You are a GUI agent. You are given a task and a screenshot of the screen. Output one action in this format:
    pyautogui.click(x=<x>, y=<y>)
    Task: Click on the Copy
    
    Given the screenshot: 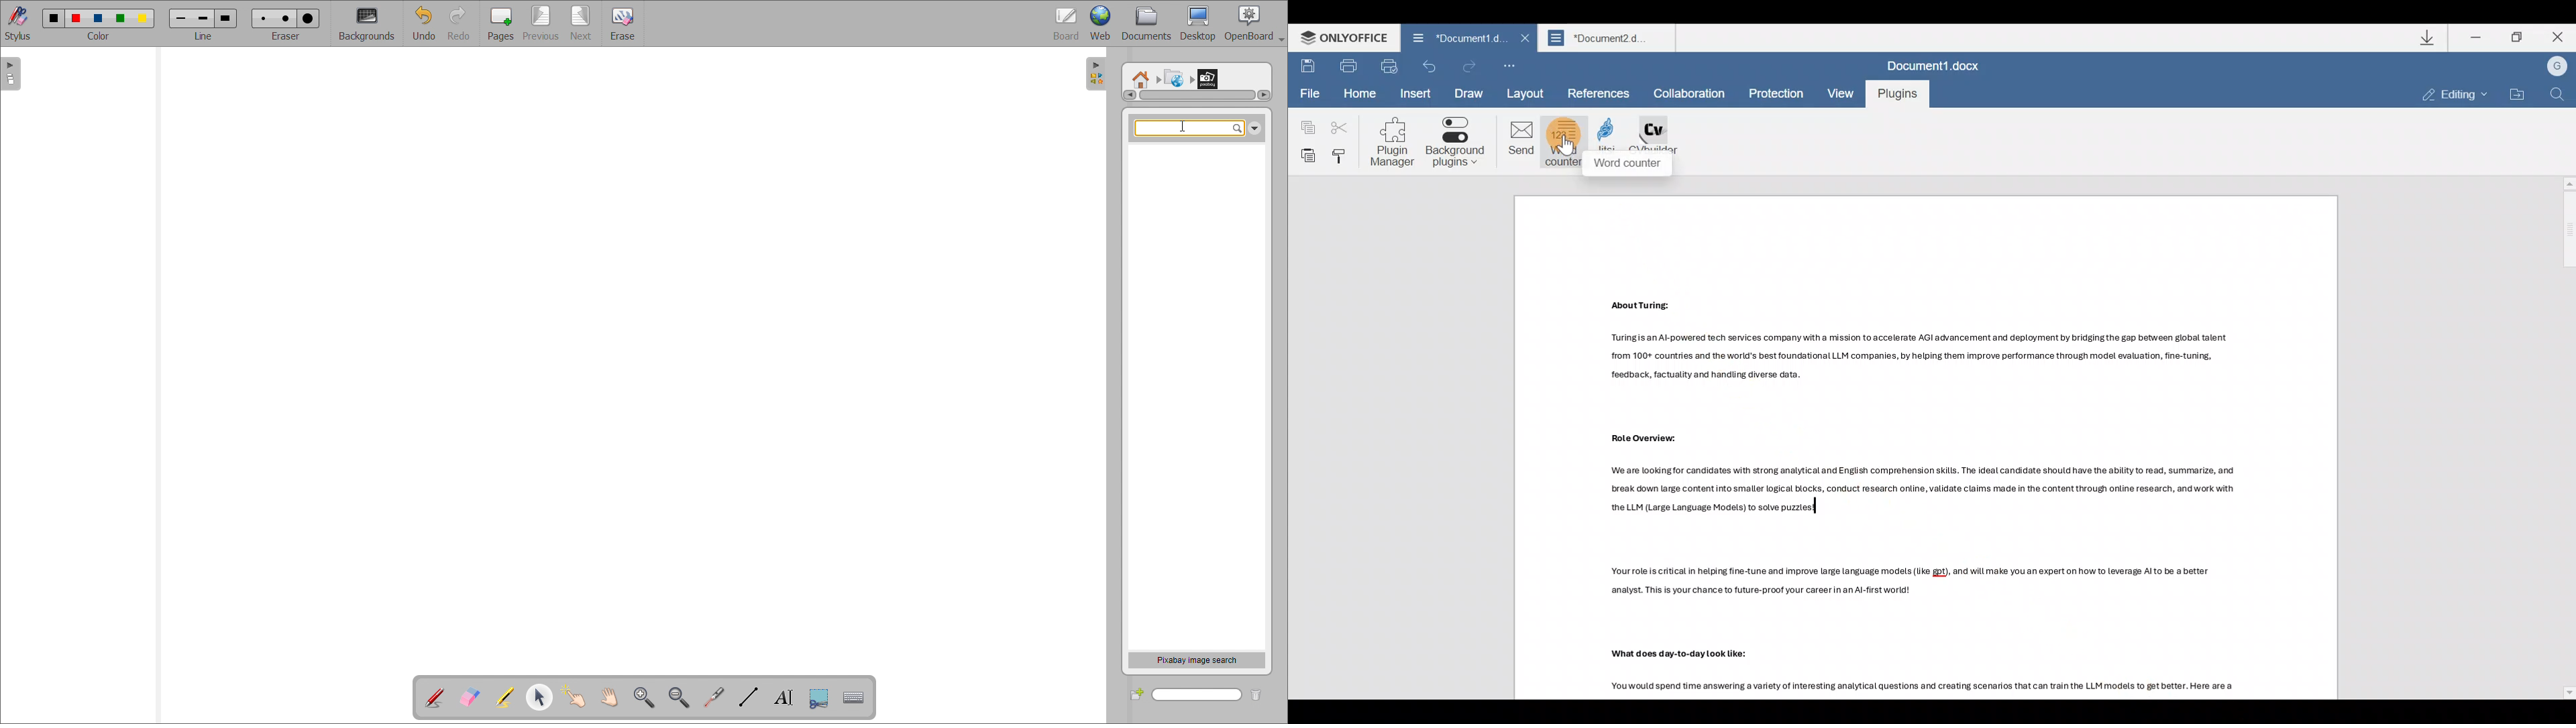 What is the action you would take?
    pyautogui.click(x=1306, y=126)
    